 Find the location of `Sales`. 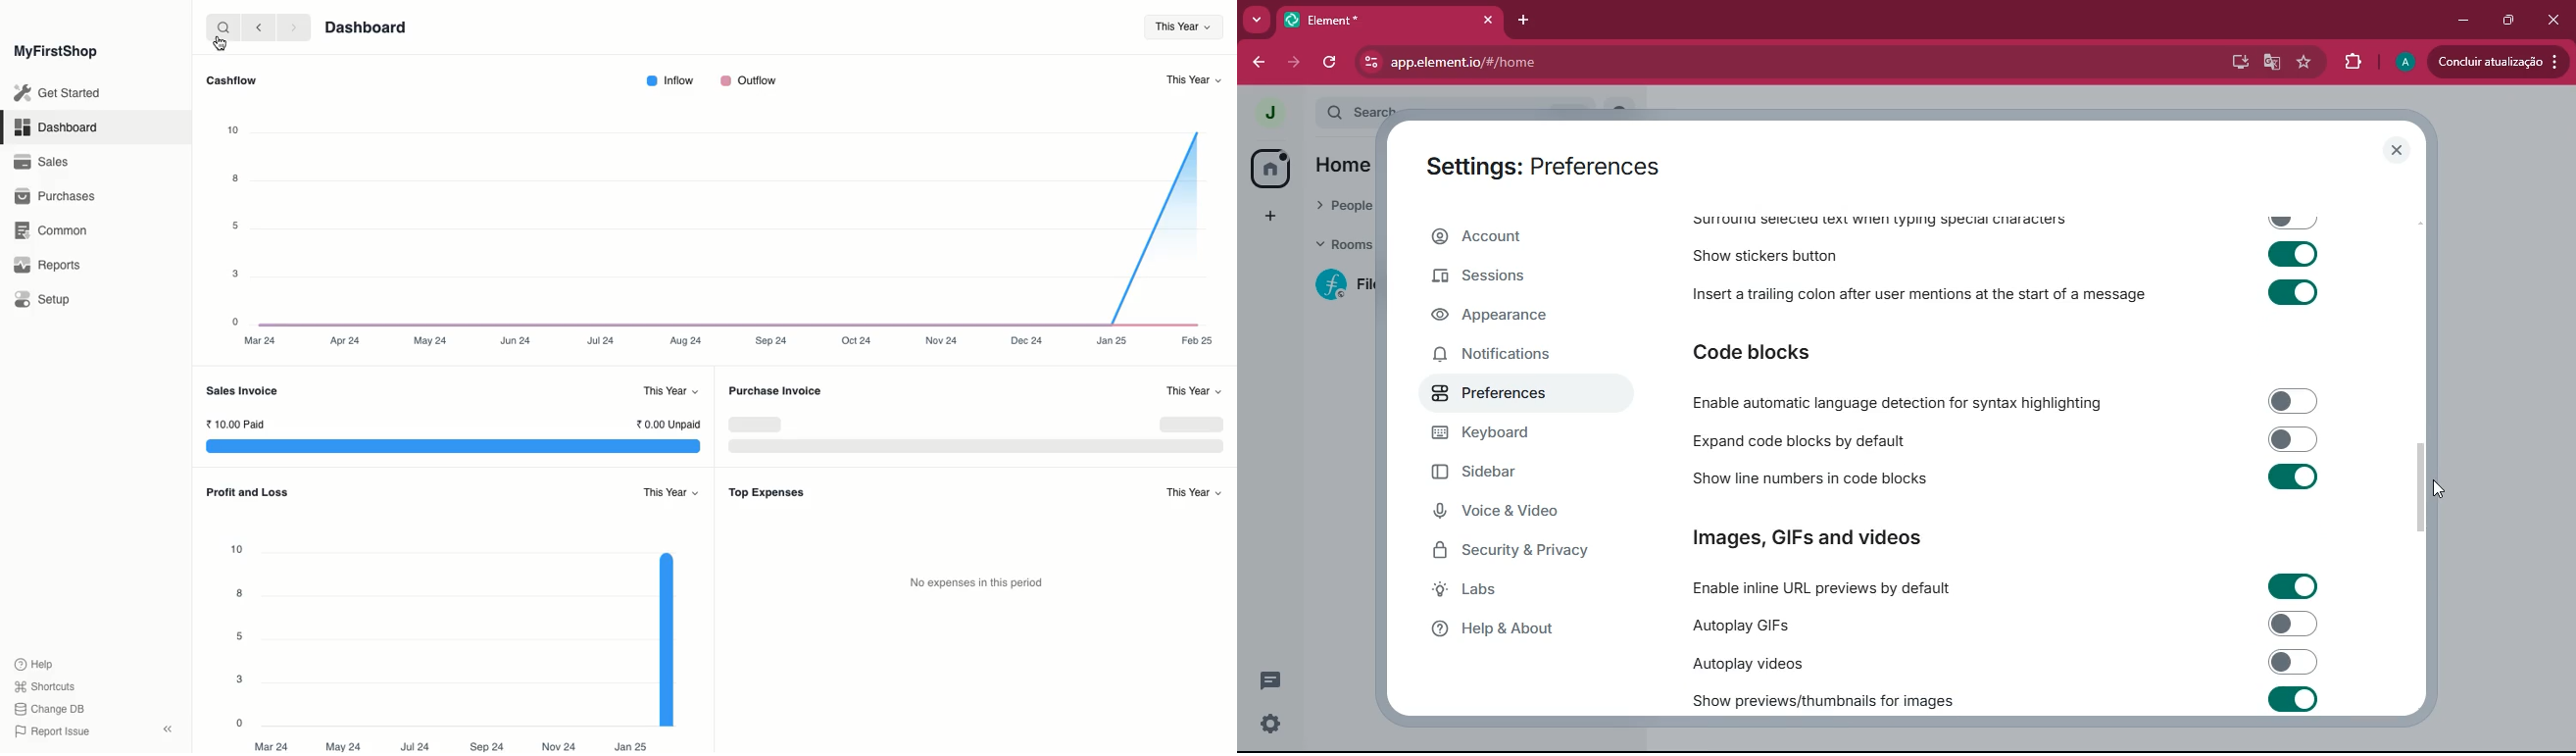

Sales is located at coordinates (42, 163).